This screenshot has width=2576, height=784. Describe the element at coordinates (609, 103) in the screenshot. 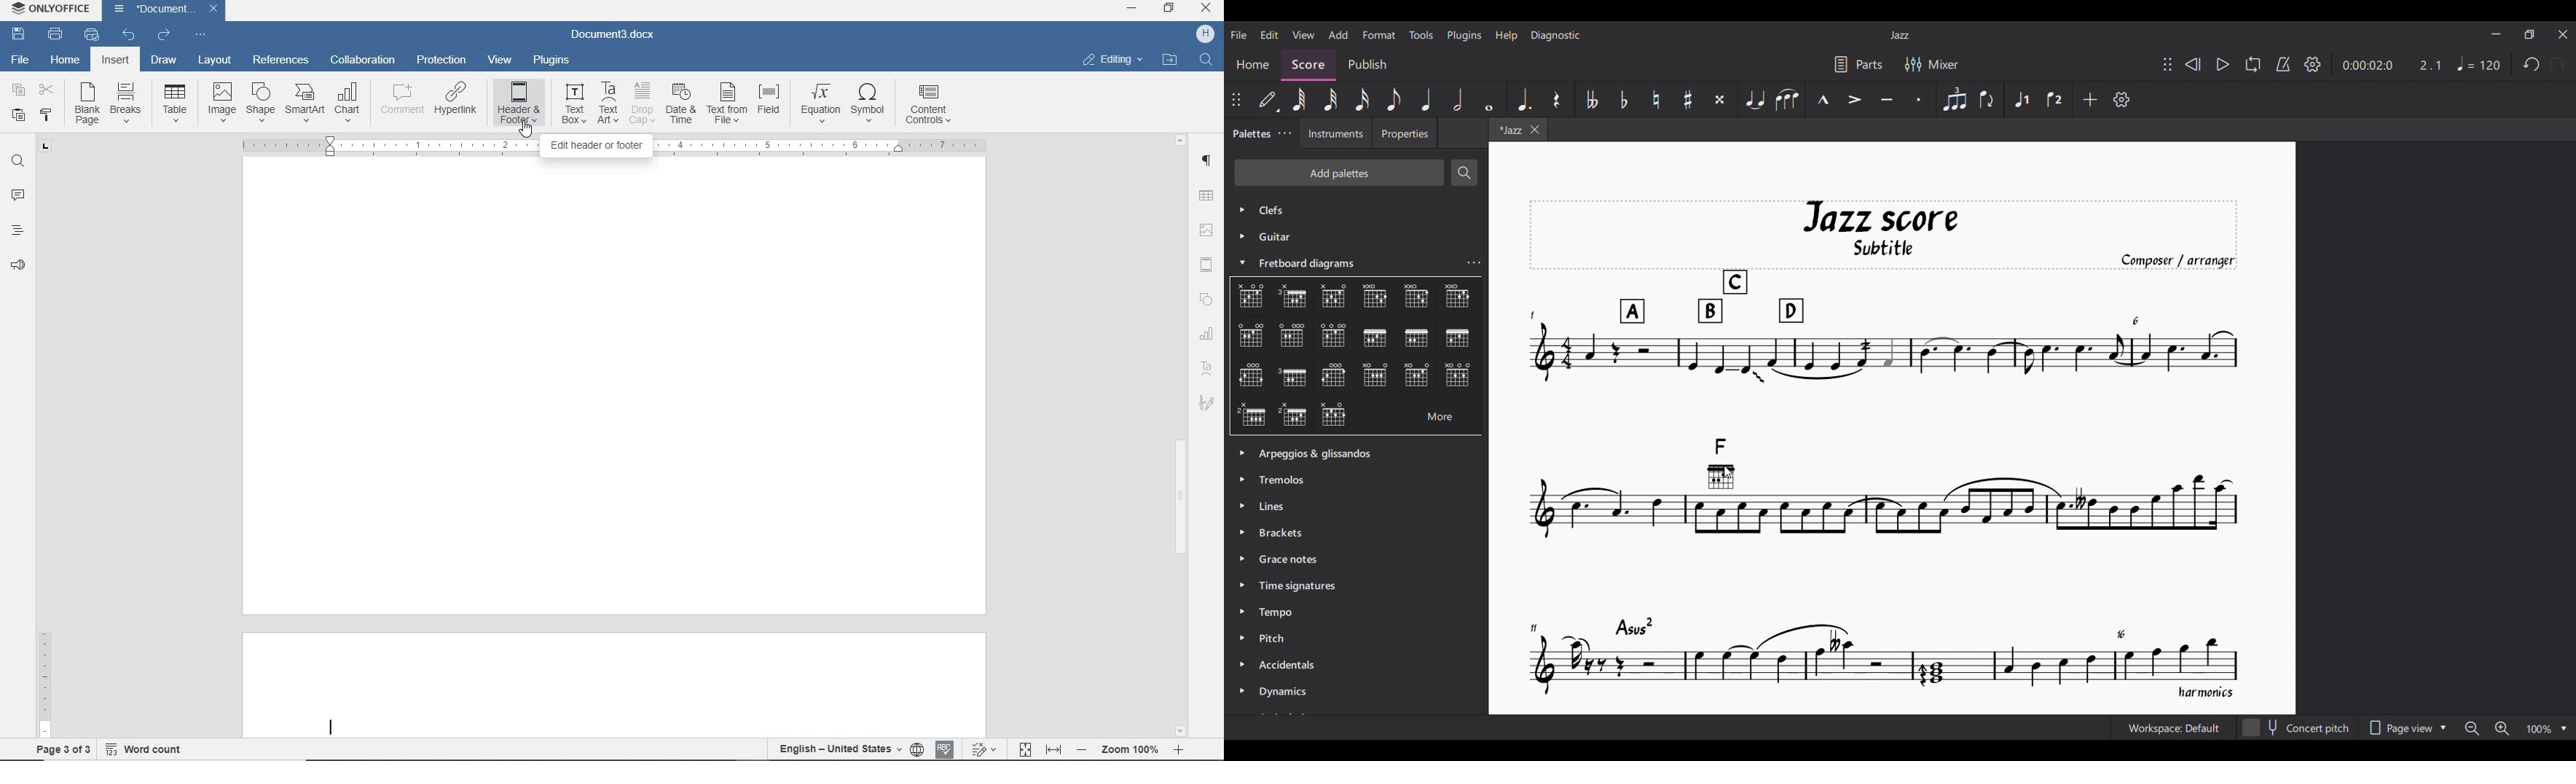

I see `TEXT ART` at that location.